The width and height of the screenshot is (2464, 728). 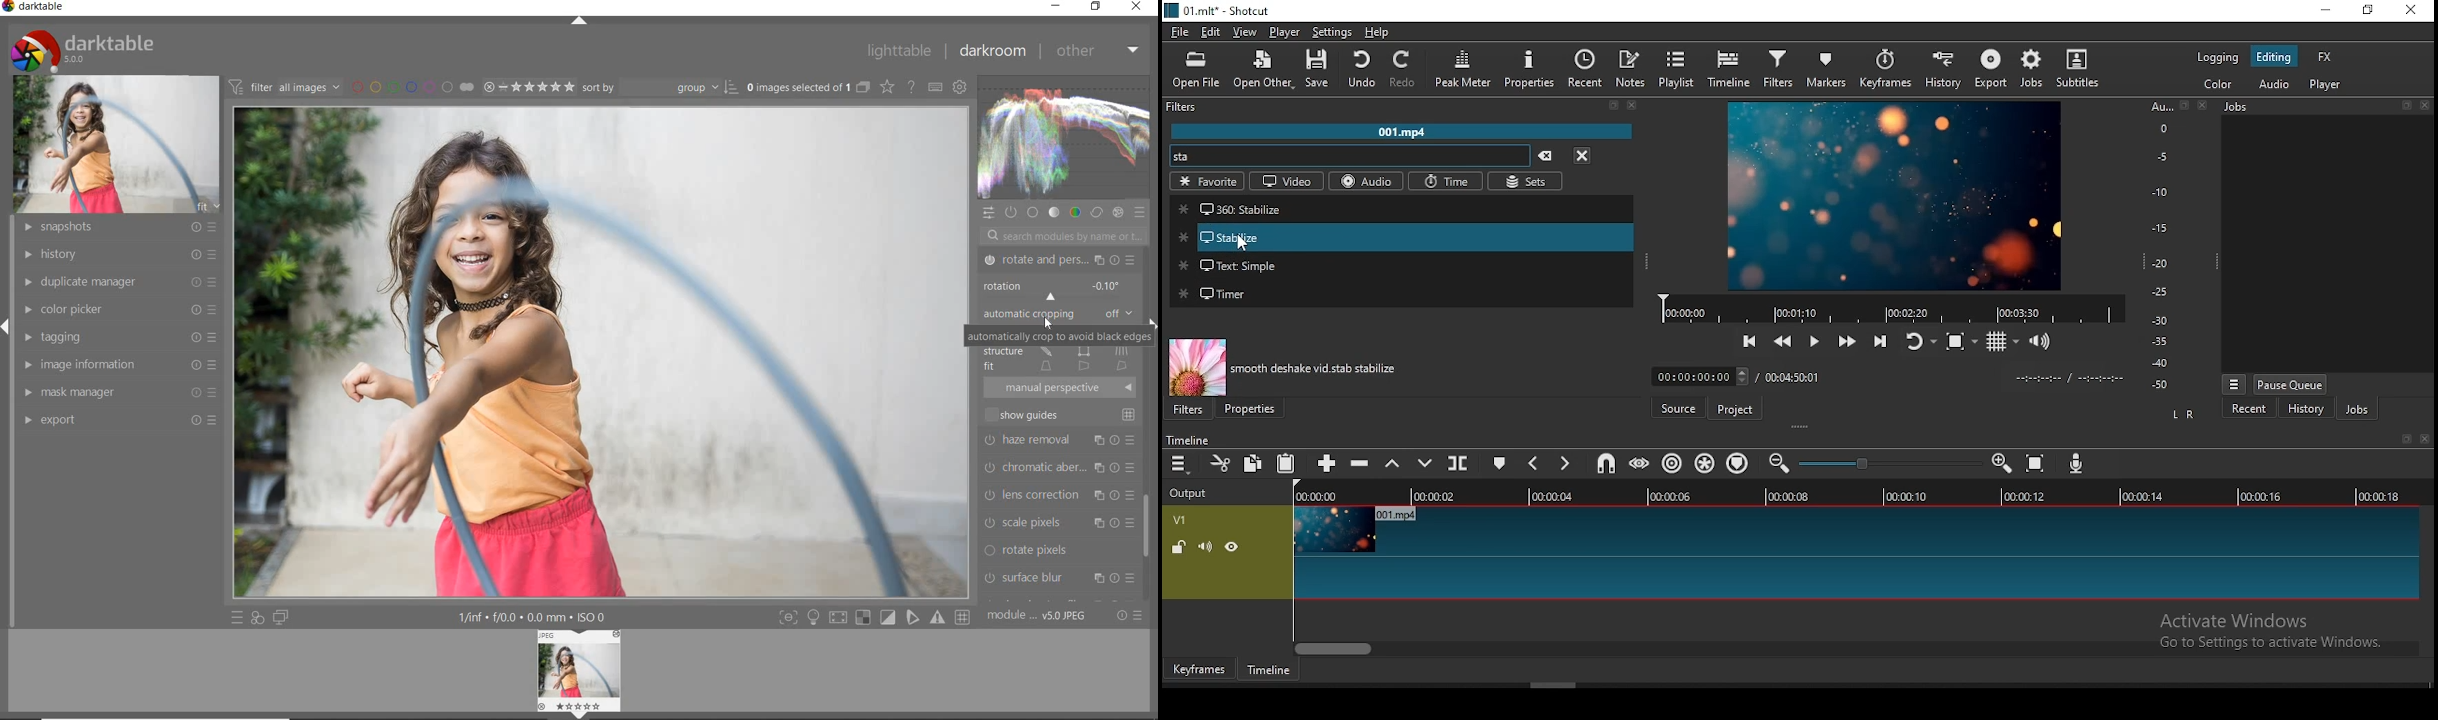 What do you see at coordinates (2185, 107) in the screenshot?
I see `fullscreen` at bounding box center [2185, 107].